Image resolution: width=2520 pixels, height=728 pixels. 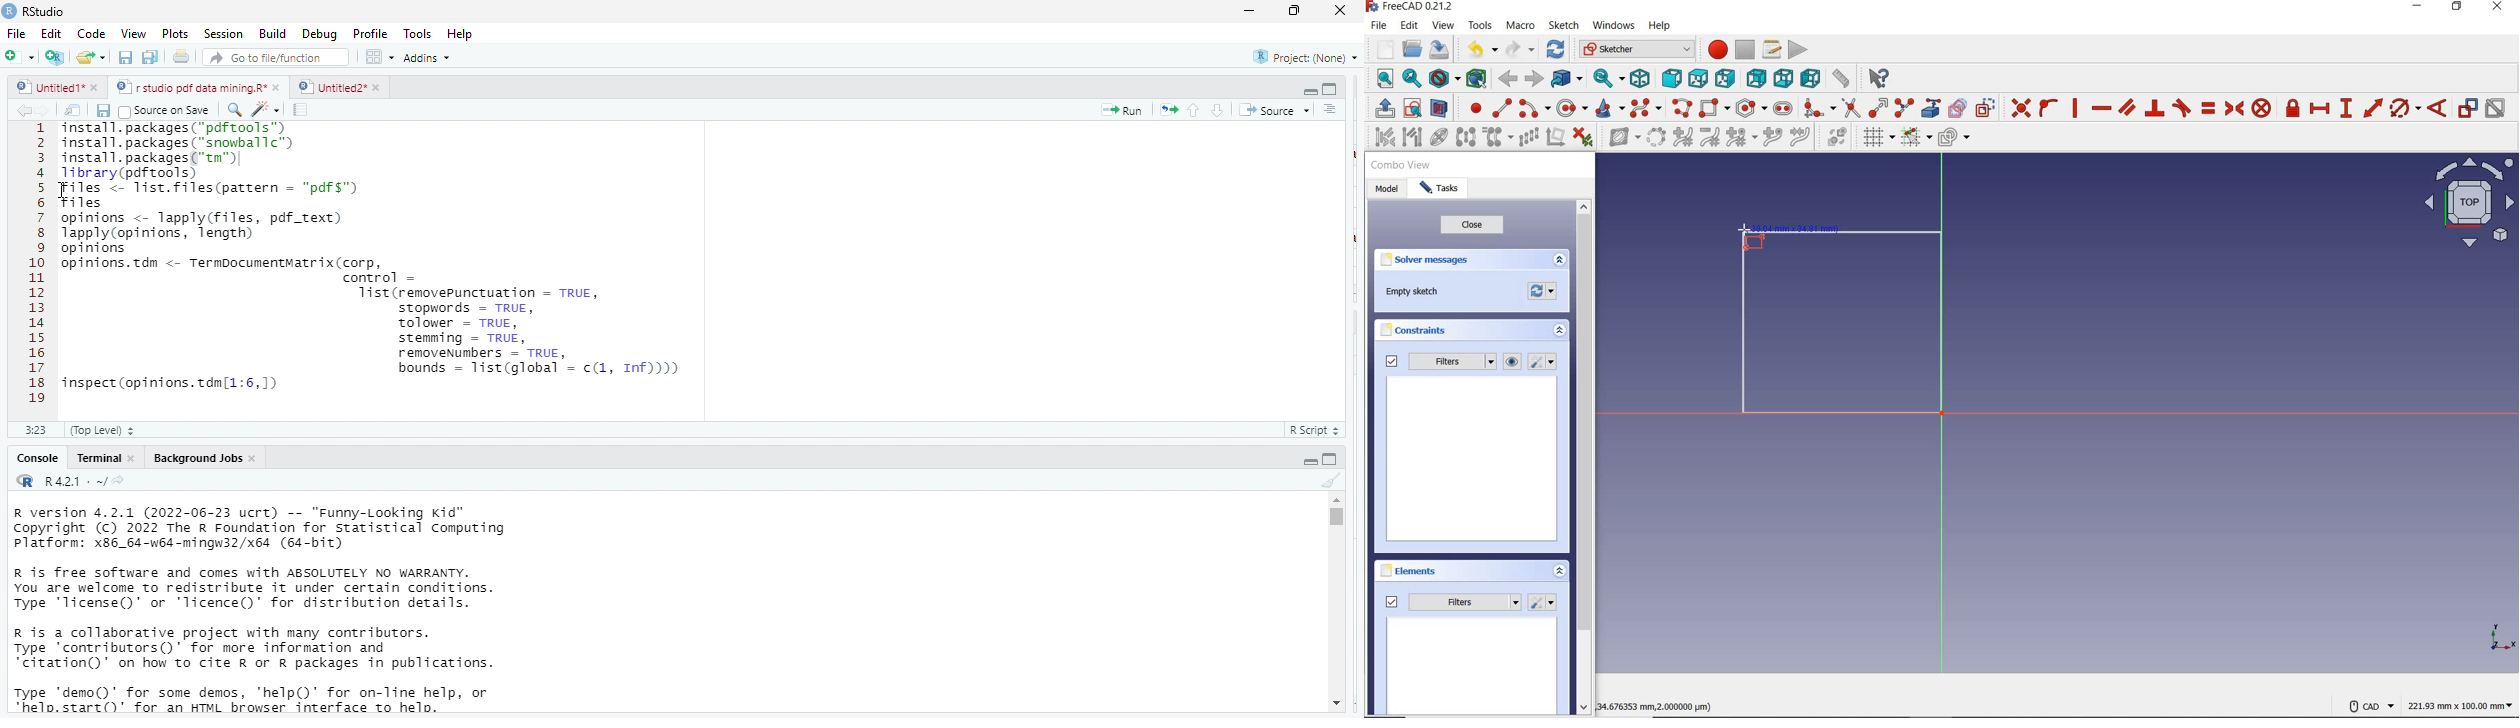 I want to click on hide console, so click(x=1331, y=458).